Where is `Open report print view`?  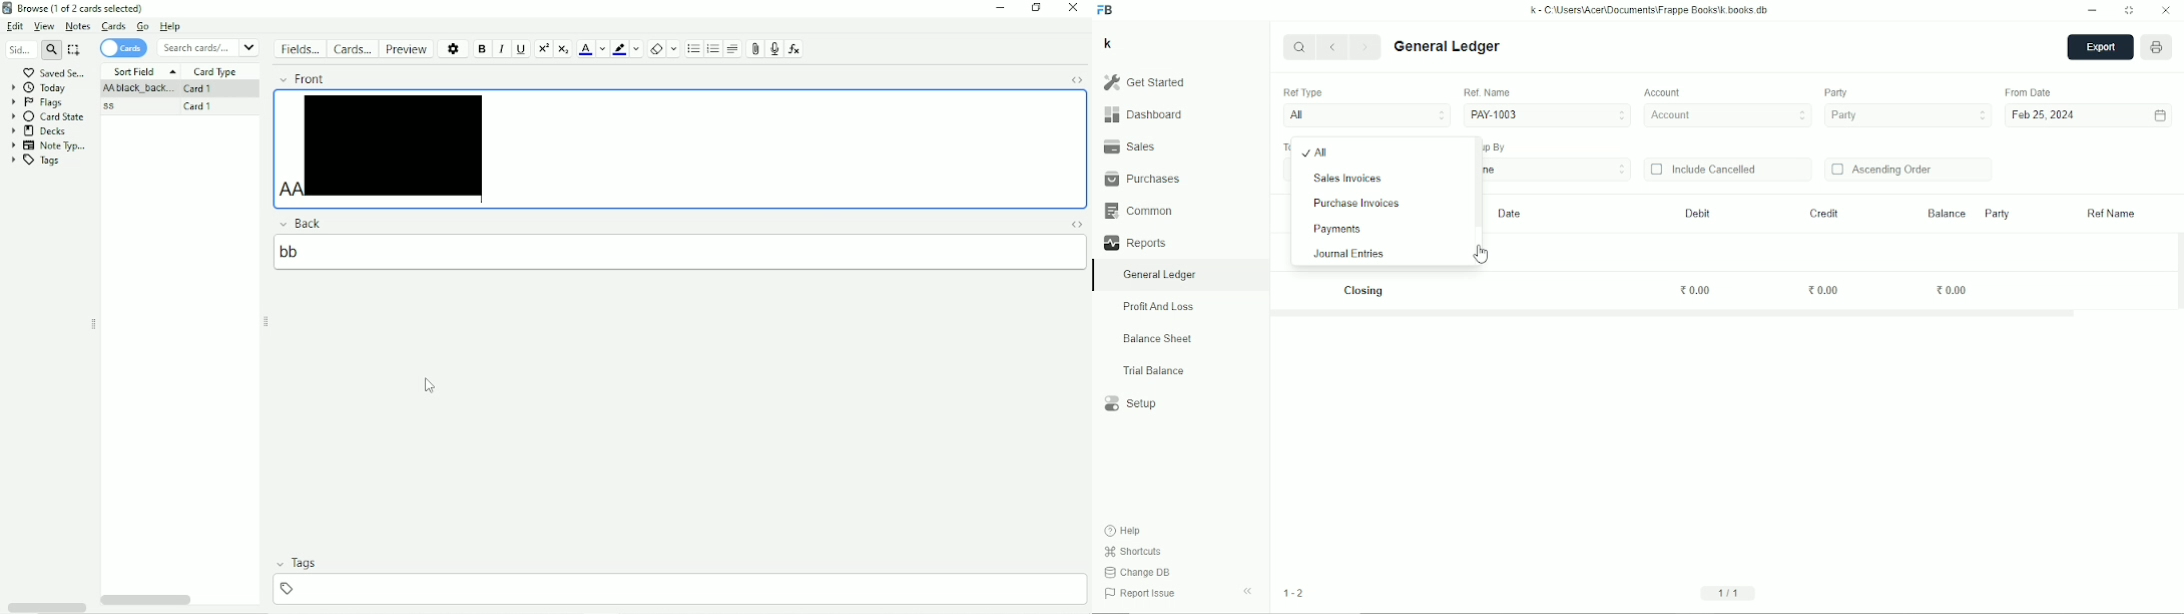 Open report print view is located at coordinates (2157, 48).